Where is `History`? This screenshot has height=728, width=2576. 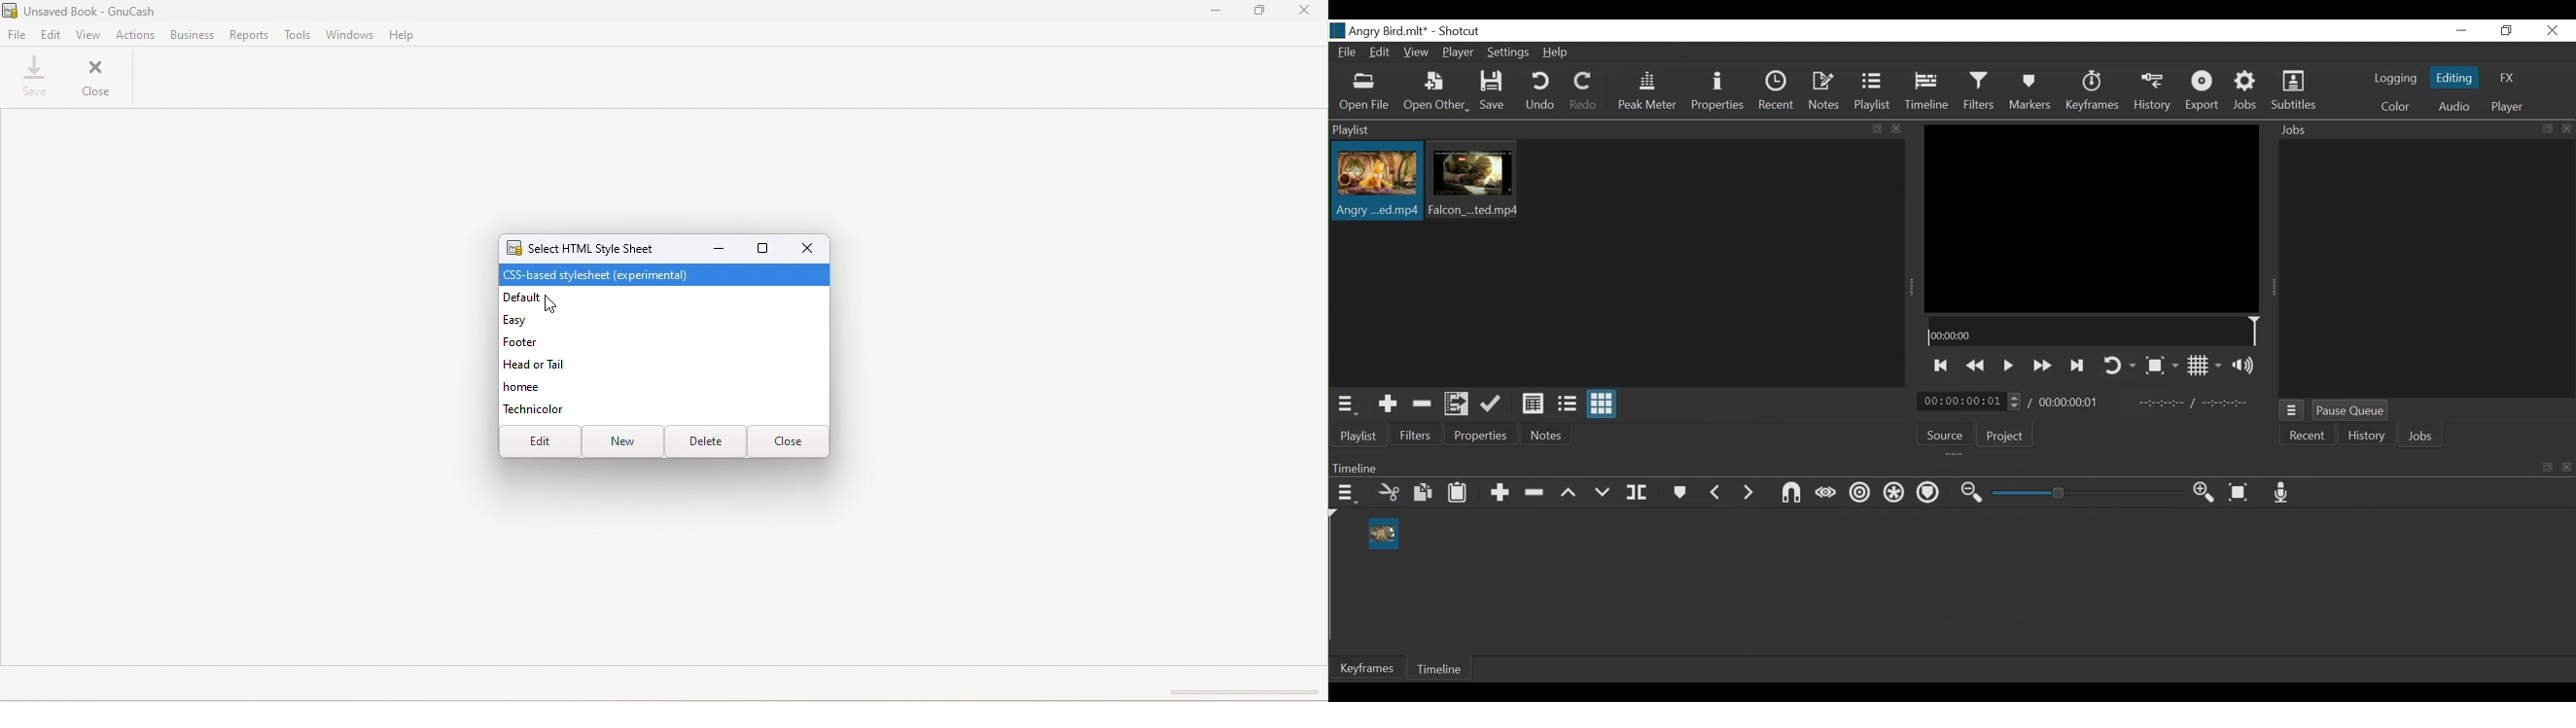 History is located at coordinates (2156, 92).